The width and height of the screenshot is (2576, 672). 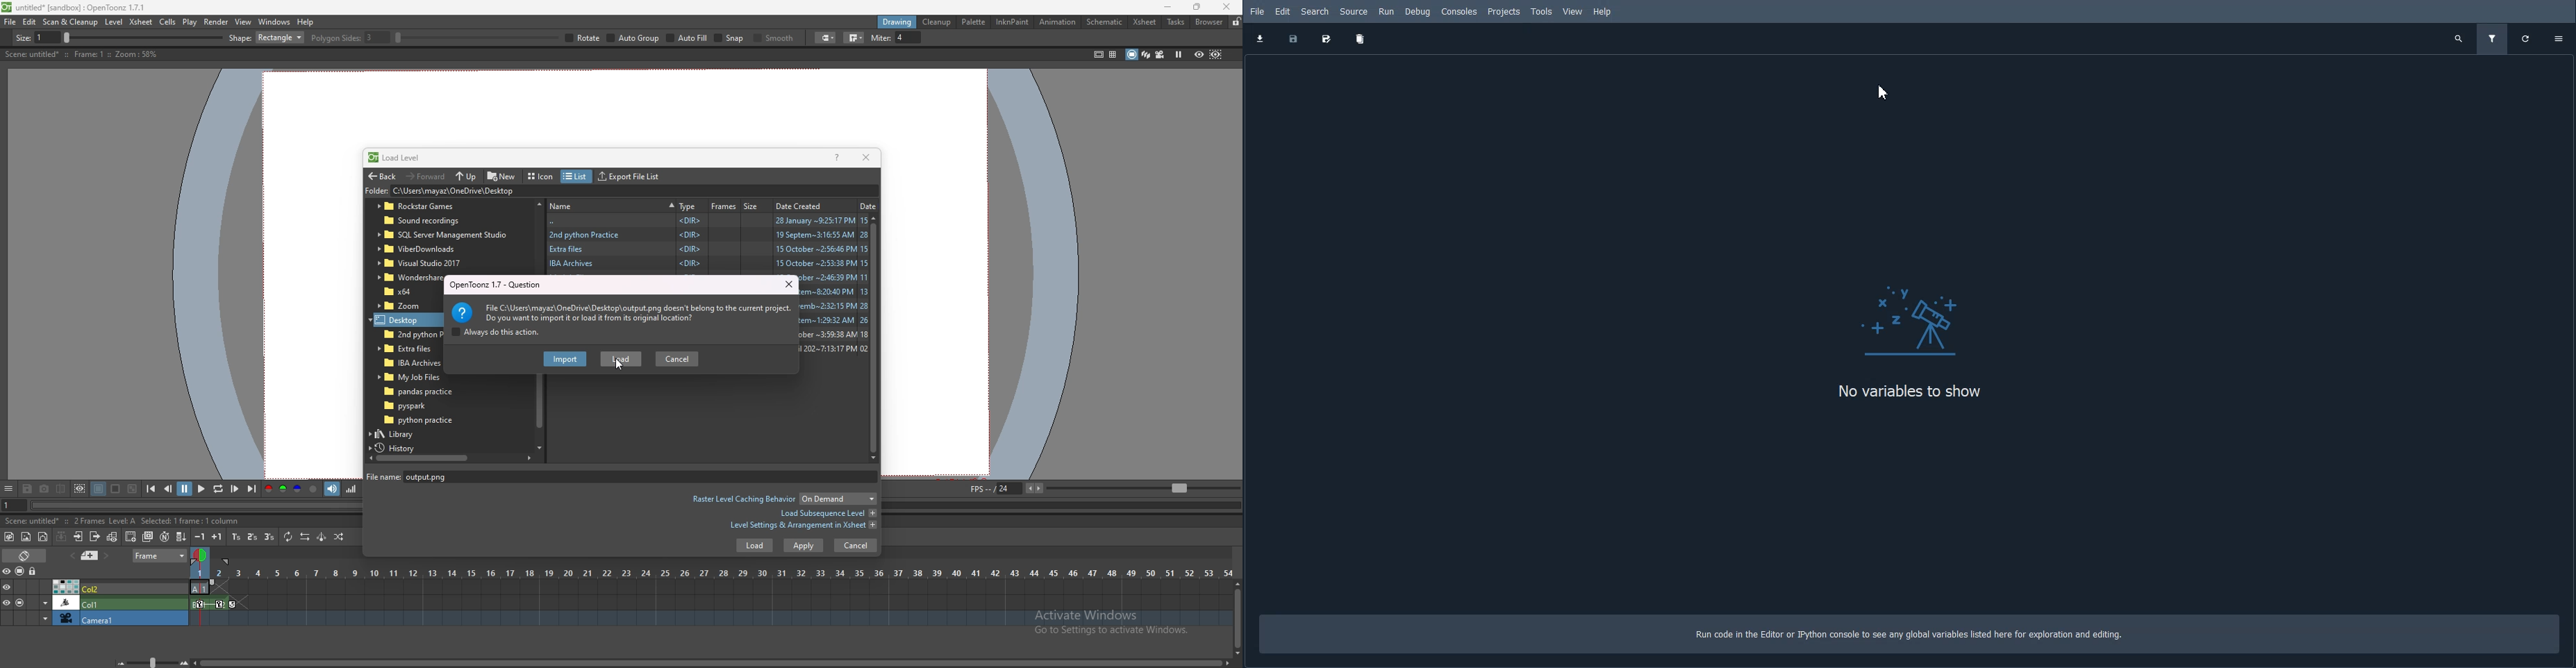 What do you see at coordinates (1292, 39) in the screenshot?
I see `Save data` at bounding box center [1292, 39].